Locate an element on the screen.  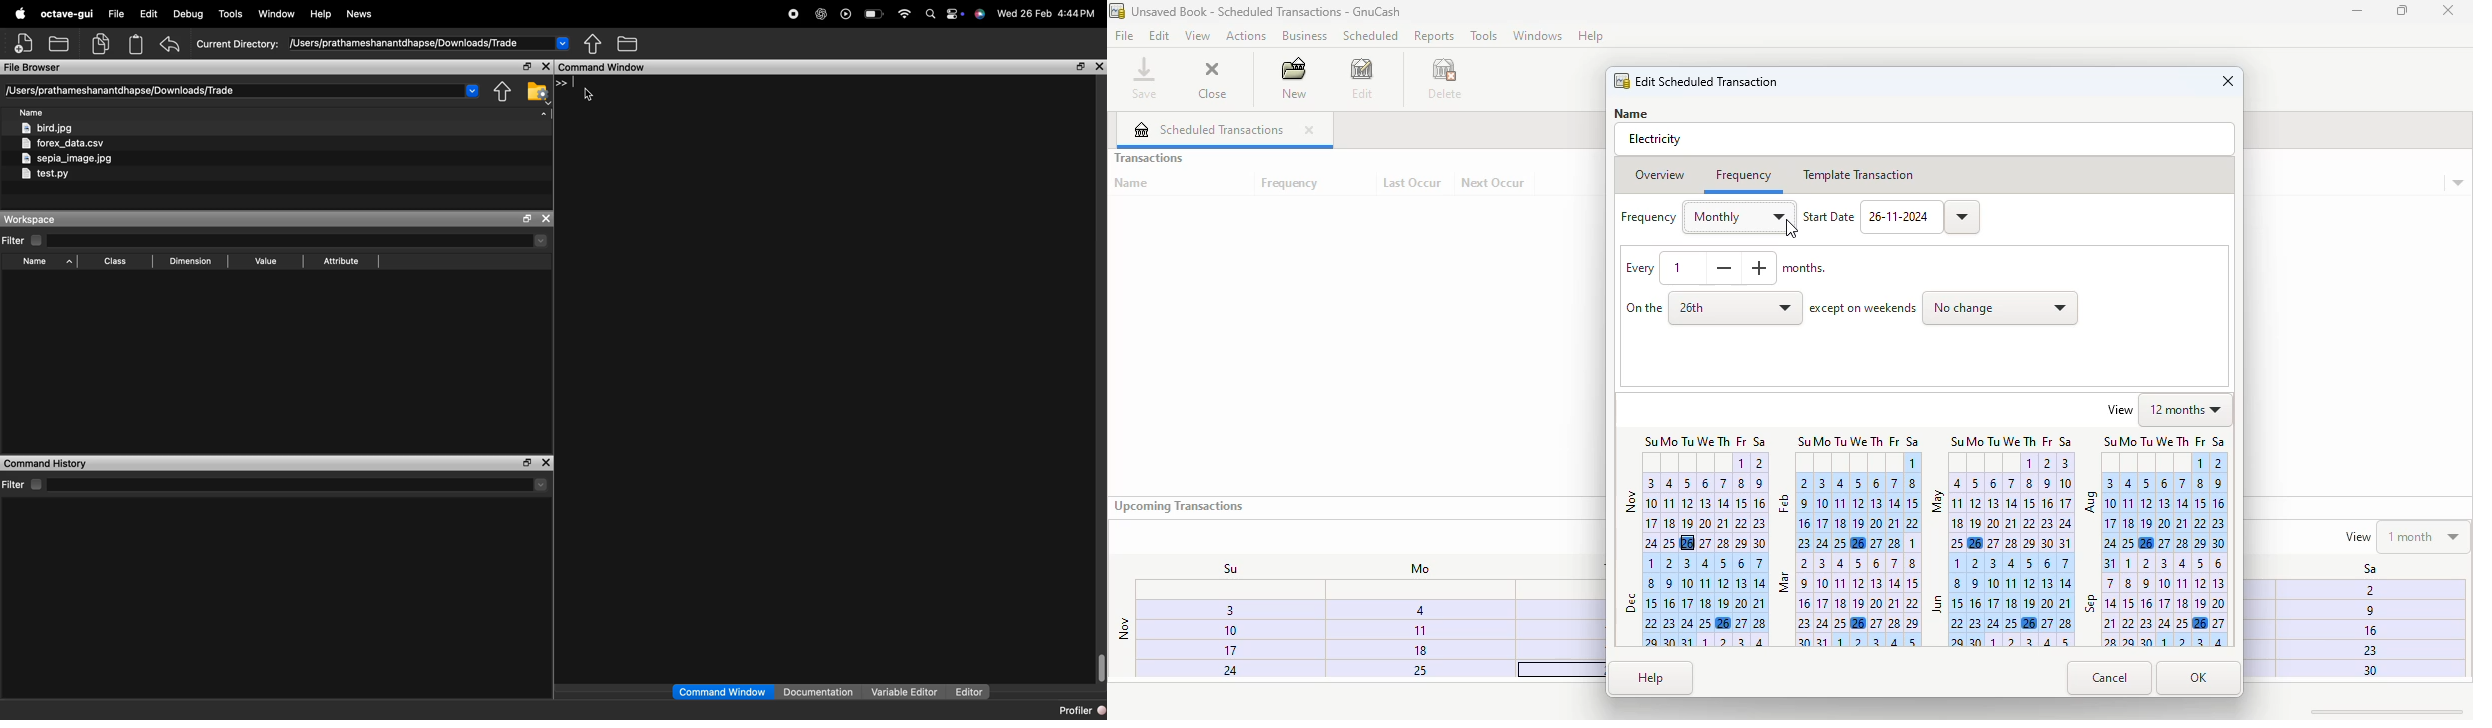
Name ^ is located at coordinates (47, 261).